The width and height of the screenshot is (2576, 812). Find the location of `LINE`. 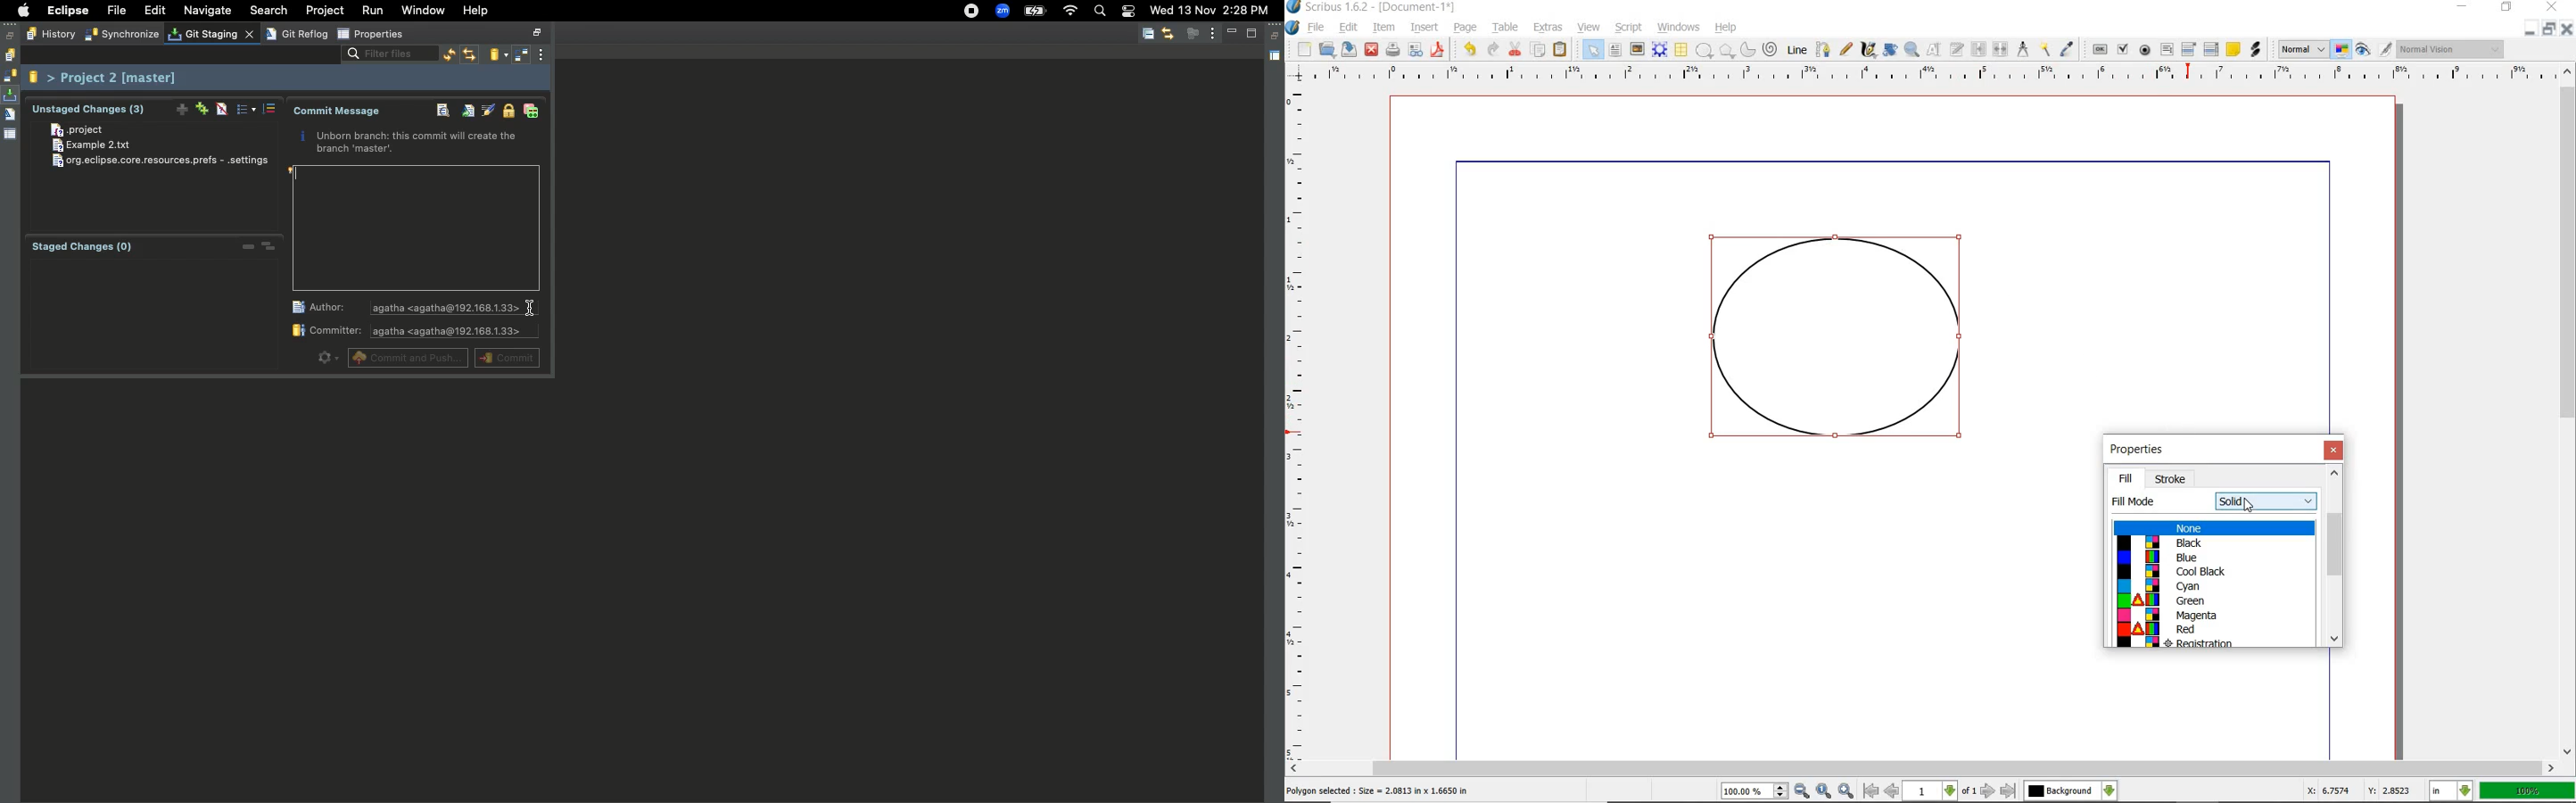

LINE is located at coordinates (1798, 50).